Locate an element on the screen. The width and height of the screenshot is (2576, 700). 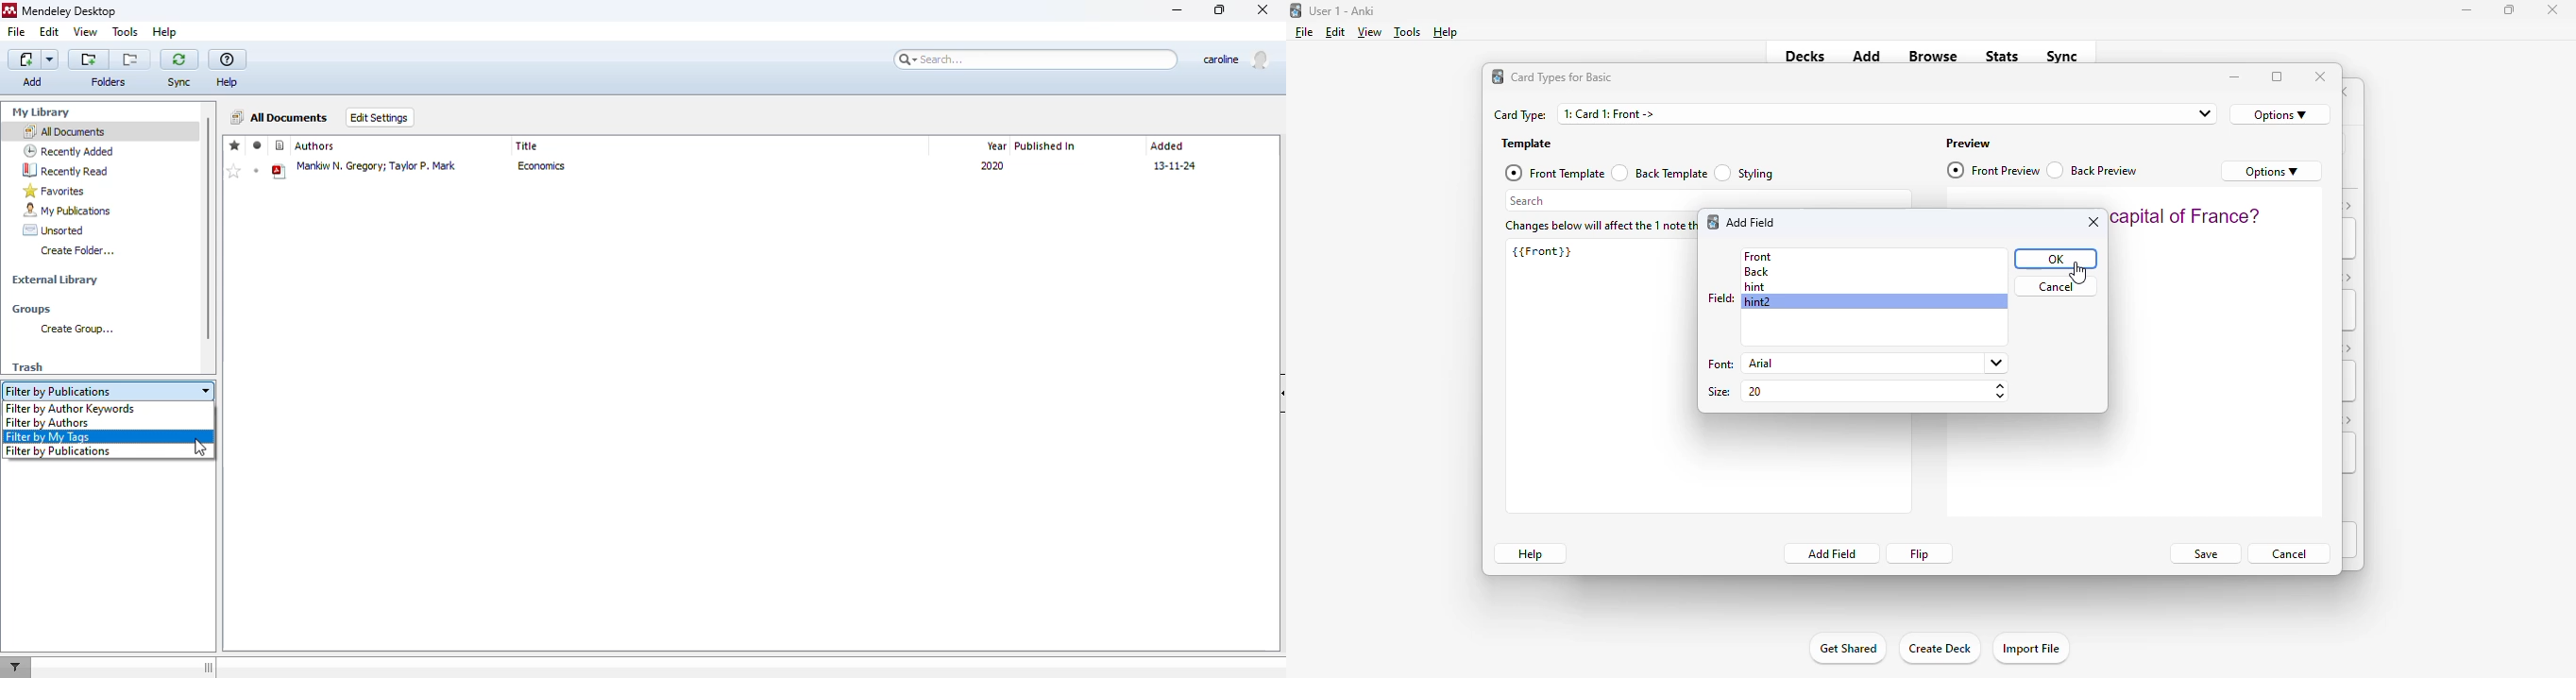
maximize is located at coordinates (2509, 8).